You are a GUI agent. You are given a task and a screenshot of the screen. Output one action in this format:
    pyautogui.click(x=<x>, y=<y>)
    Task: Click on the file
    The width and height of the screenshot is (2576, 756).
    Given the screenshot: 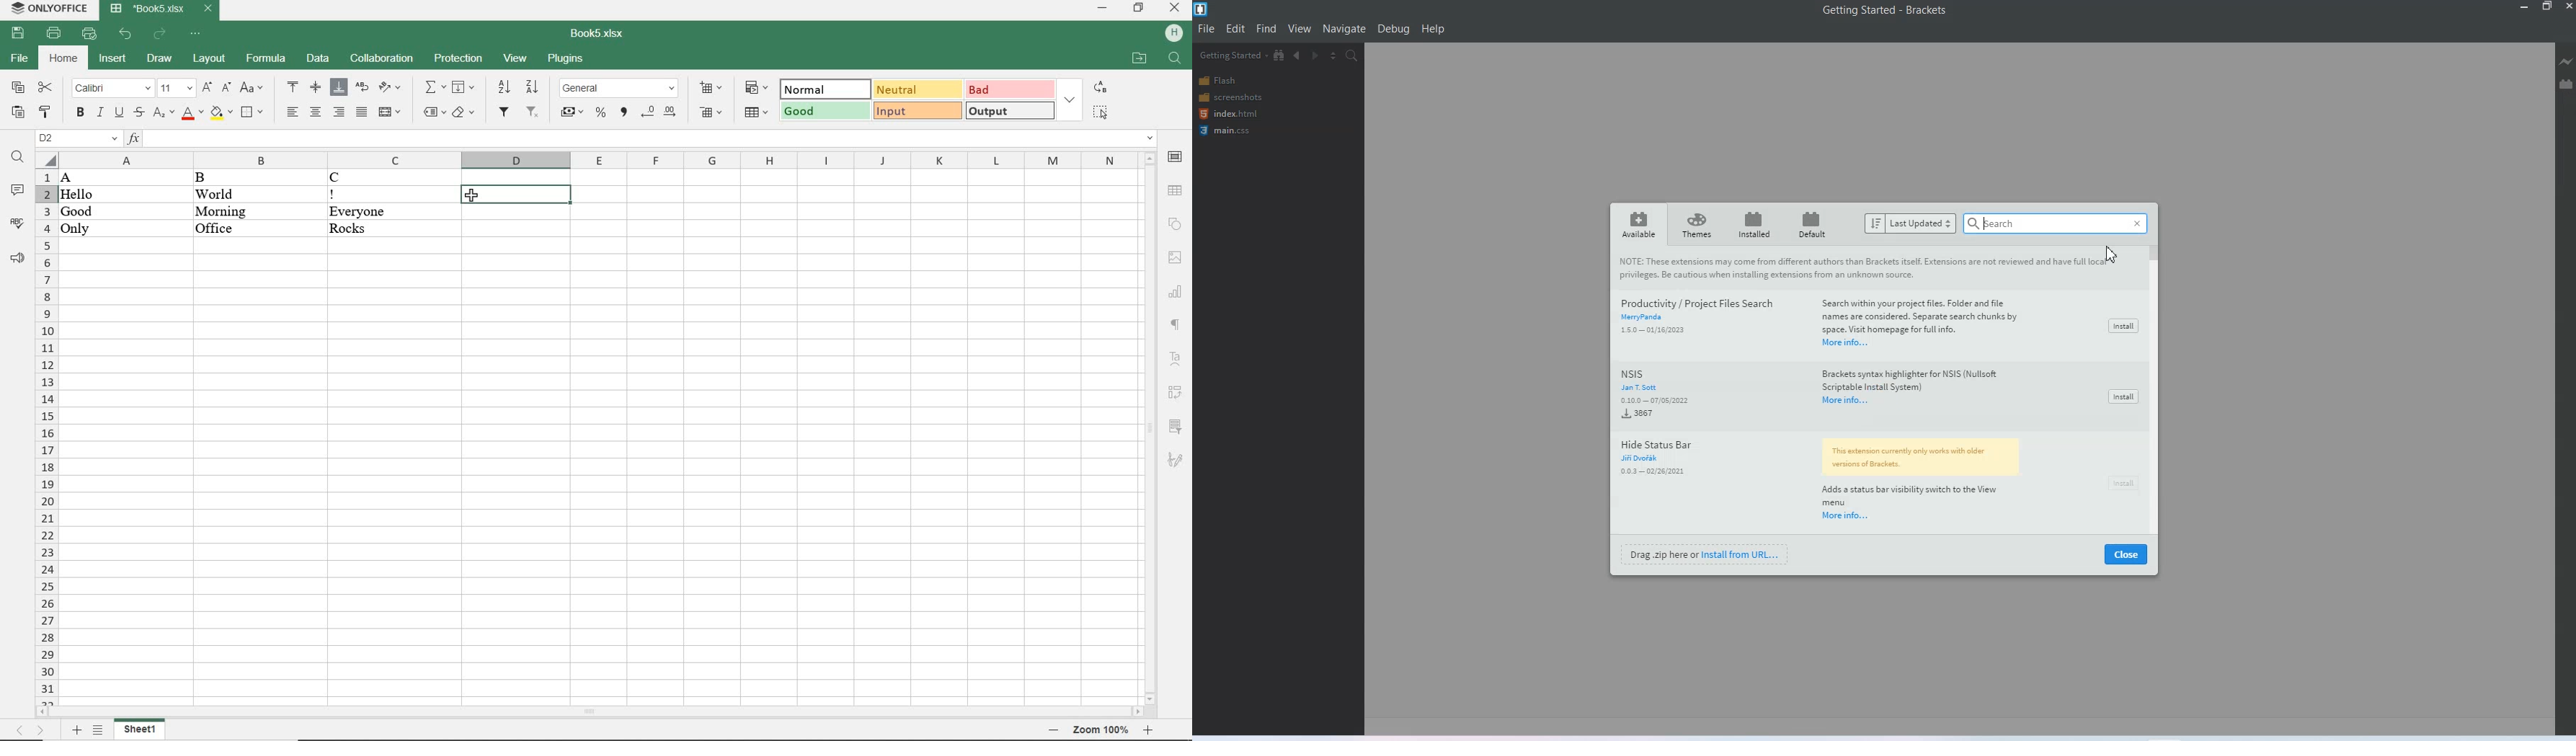 What is the action you would take?
    pyautogui.click(x=20, y=59)
    